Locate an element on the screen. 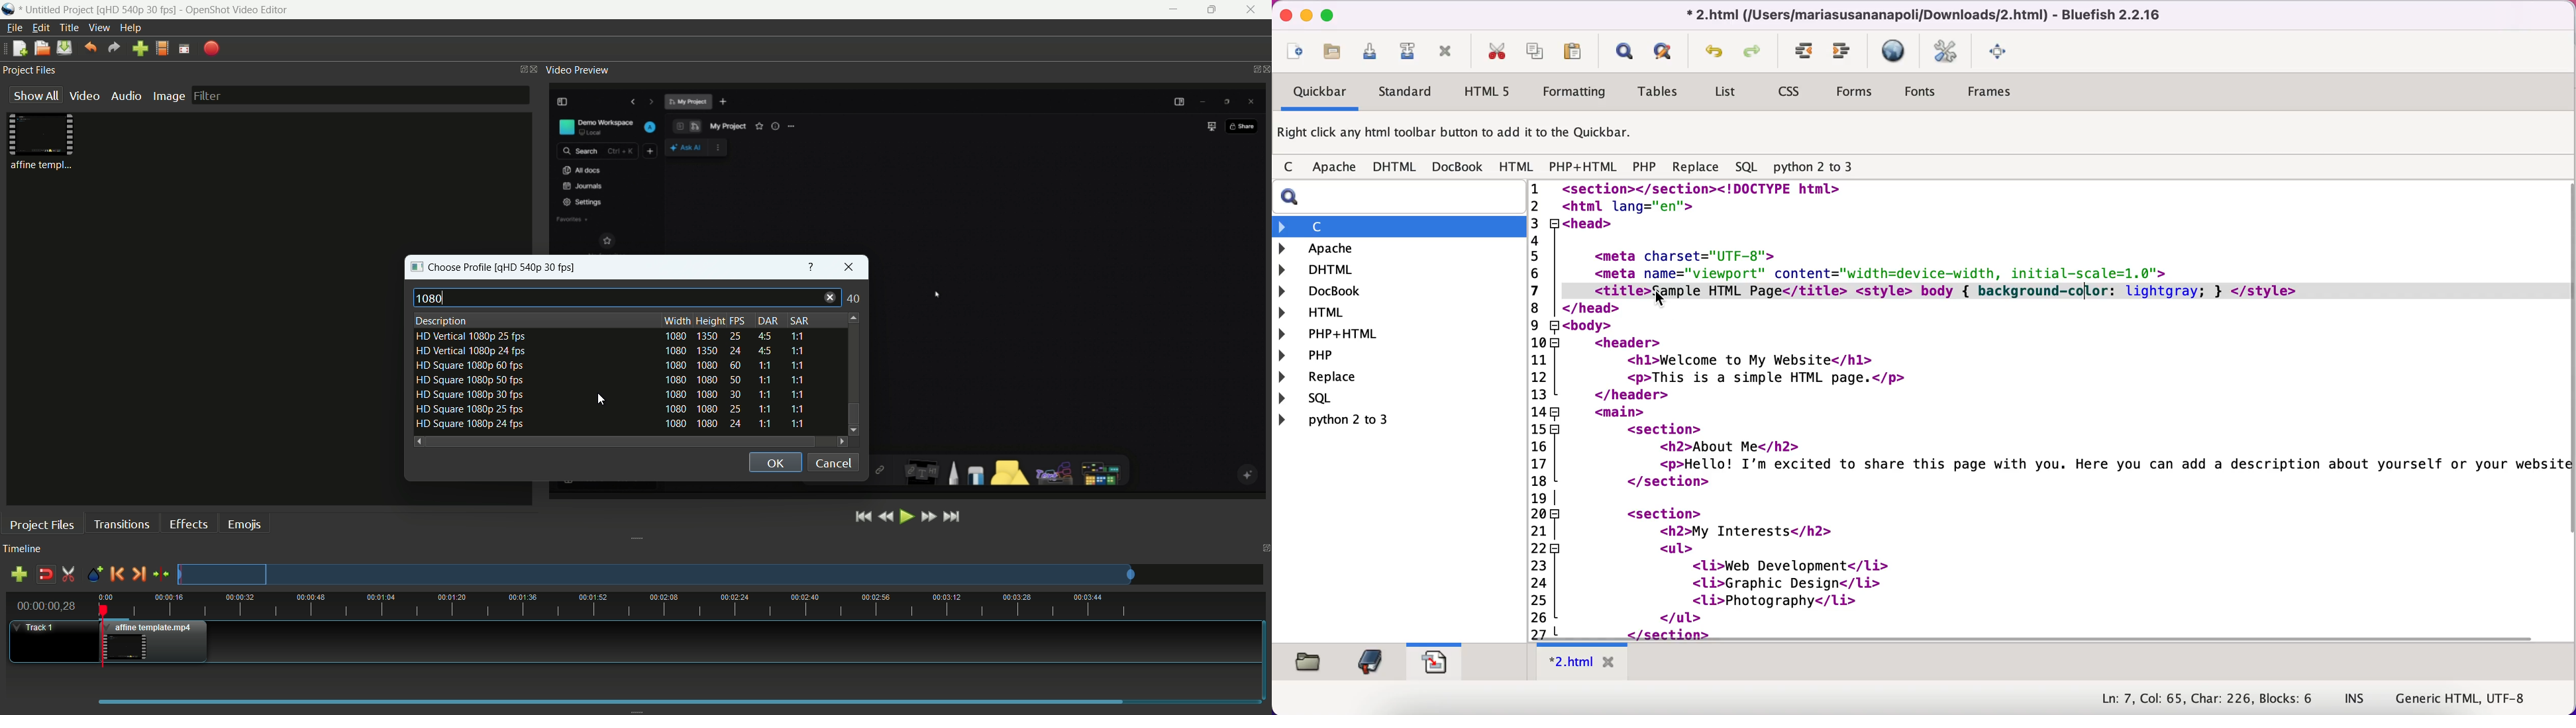 Image resolution: width=2576 pixels, height=728 pixels. undo is located at coordinates (89, 48).